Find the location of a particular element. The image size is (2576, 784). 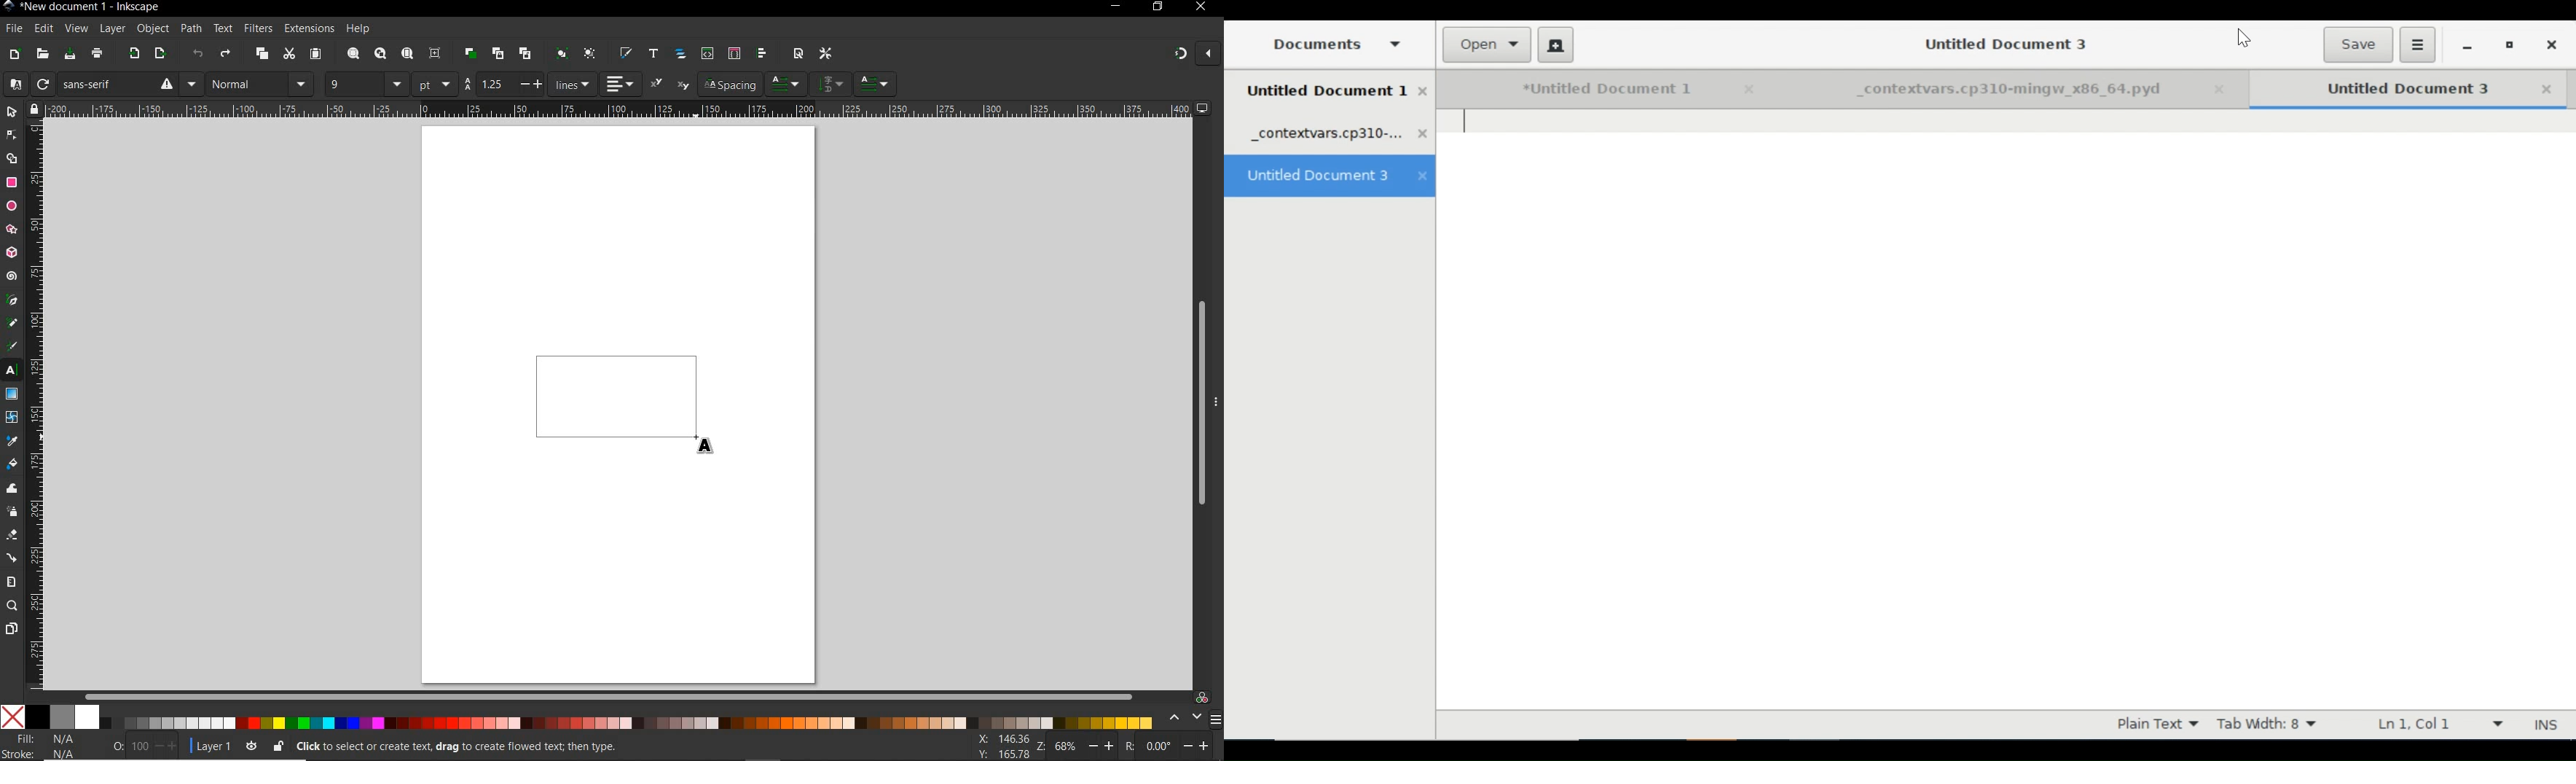

Spacing is located at coordinates (729, 85).